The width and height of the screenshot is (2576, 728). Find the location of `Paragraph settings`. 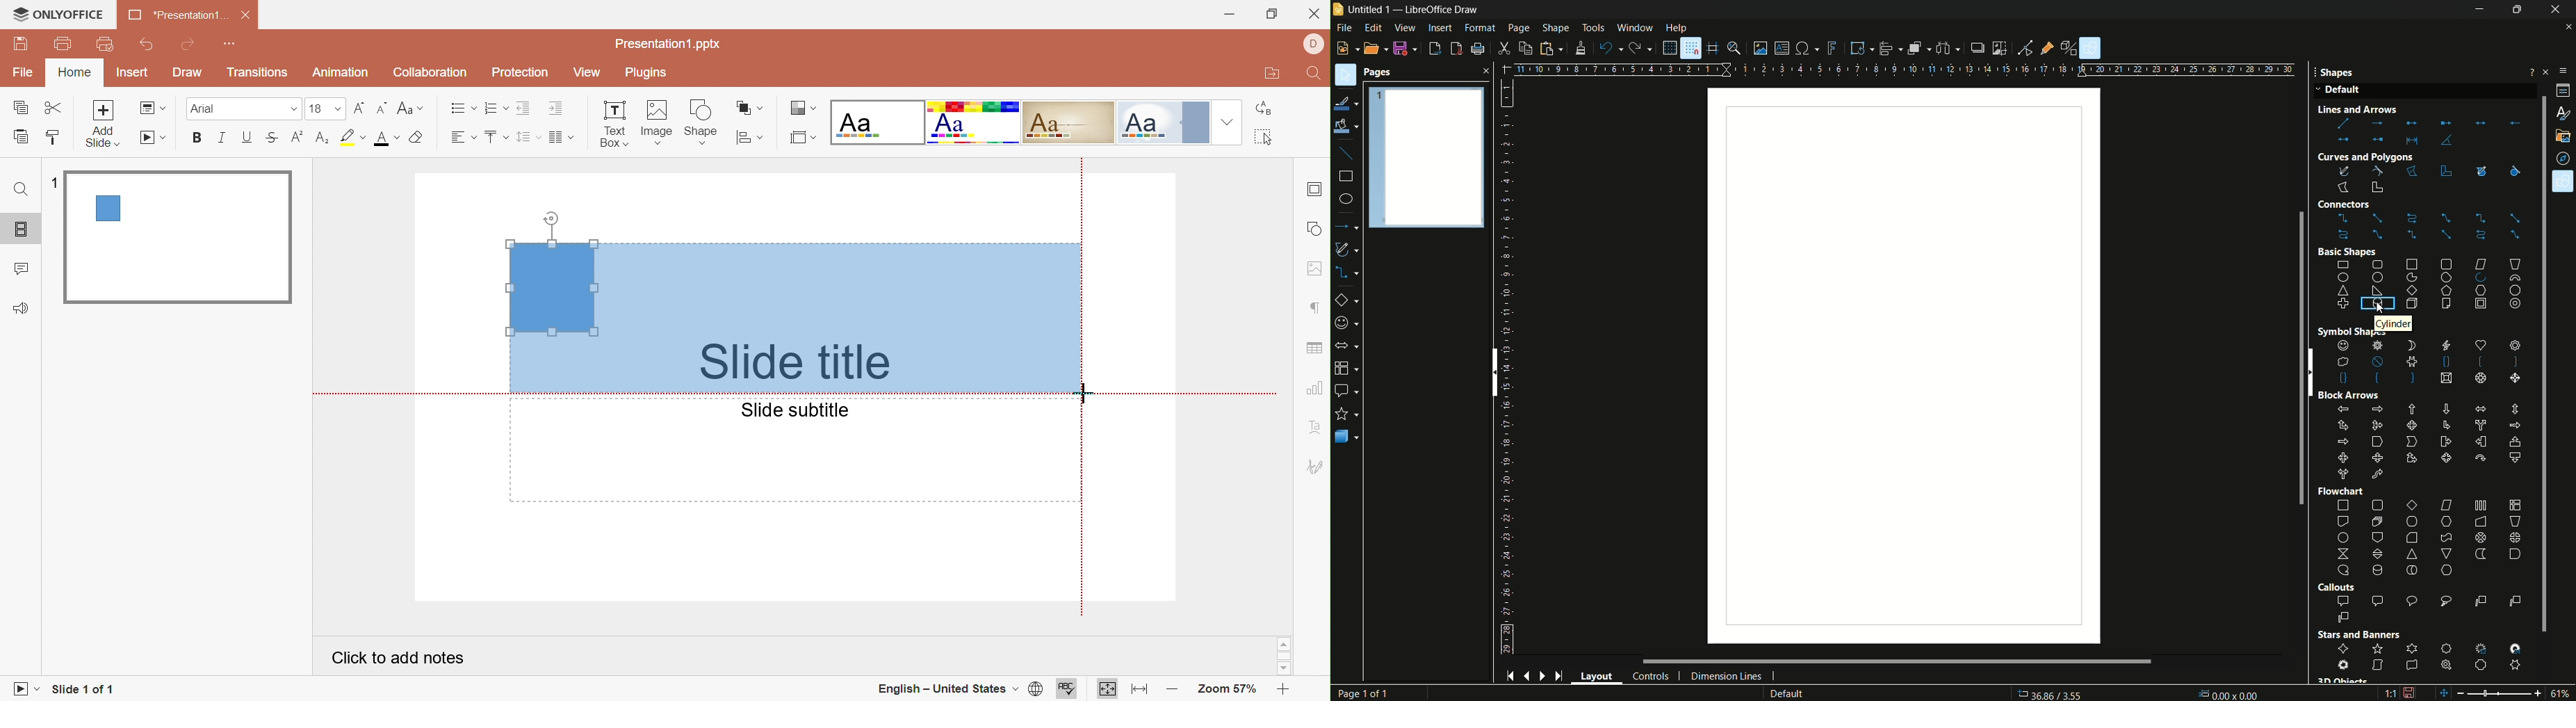

Paragraph settings is located at coordinates (1319, 309).